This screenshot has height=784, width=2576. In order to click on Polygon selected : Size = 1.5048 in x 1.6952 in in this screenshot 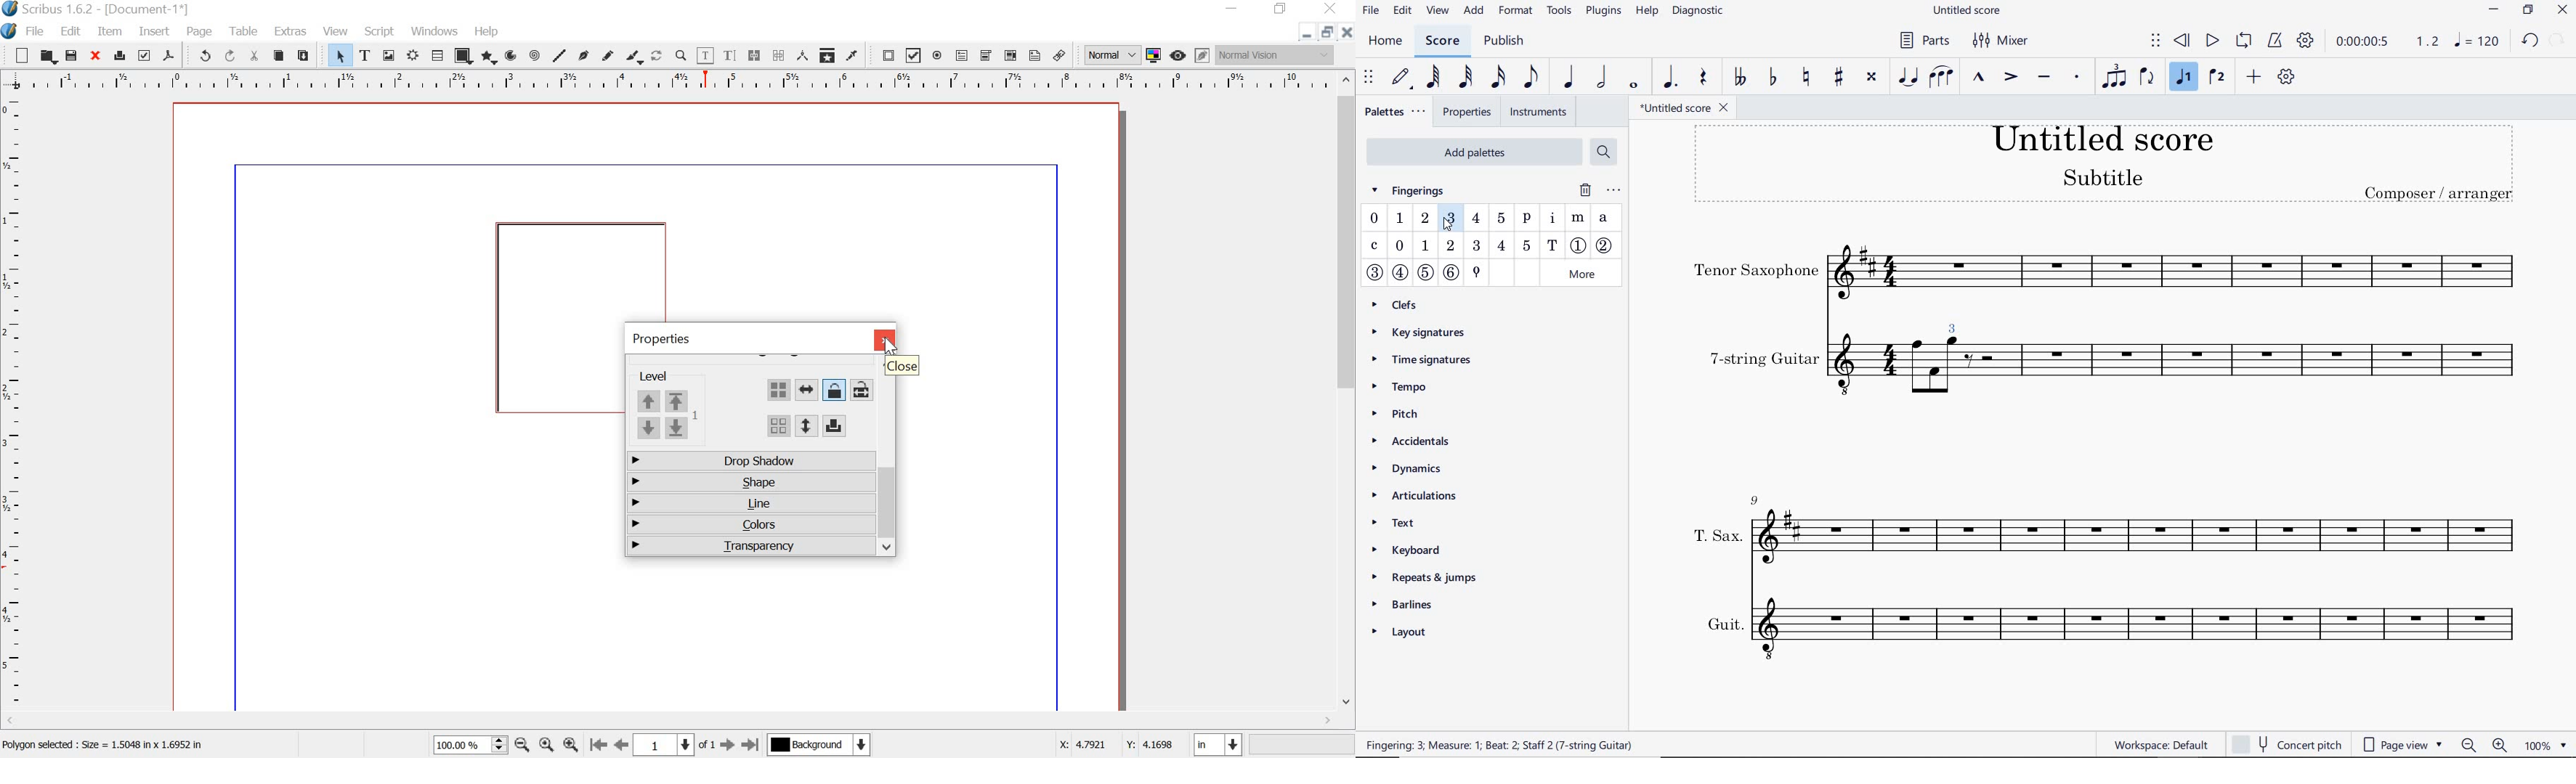, I will do `click(107, 747)`.